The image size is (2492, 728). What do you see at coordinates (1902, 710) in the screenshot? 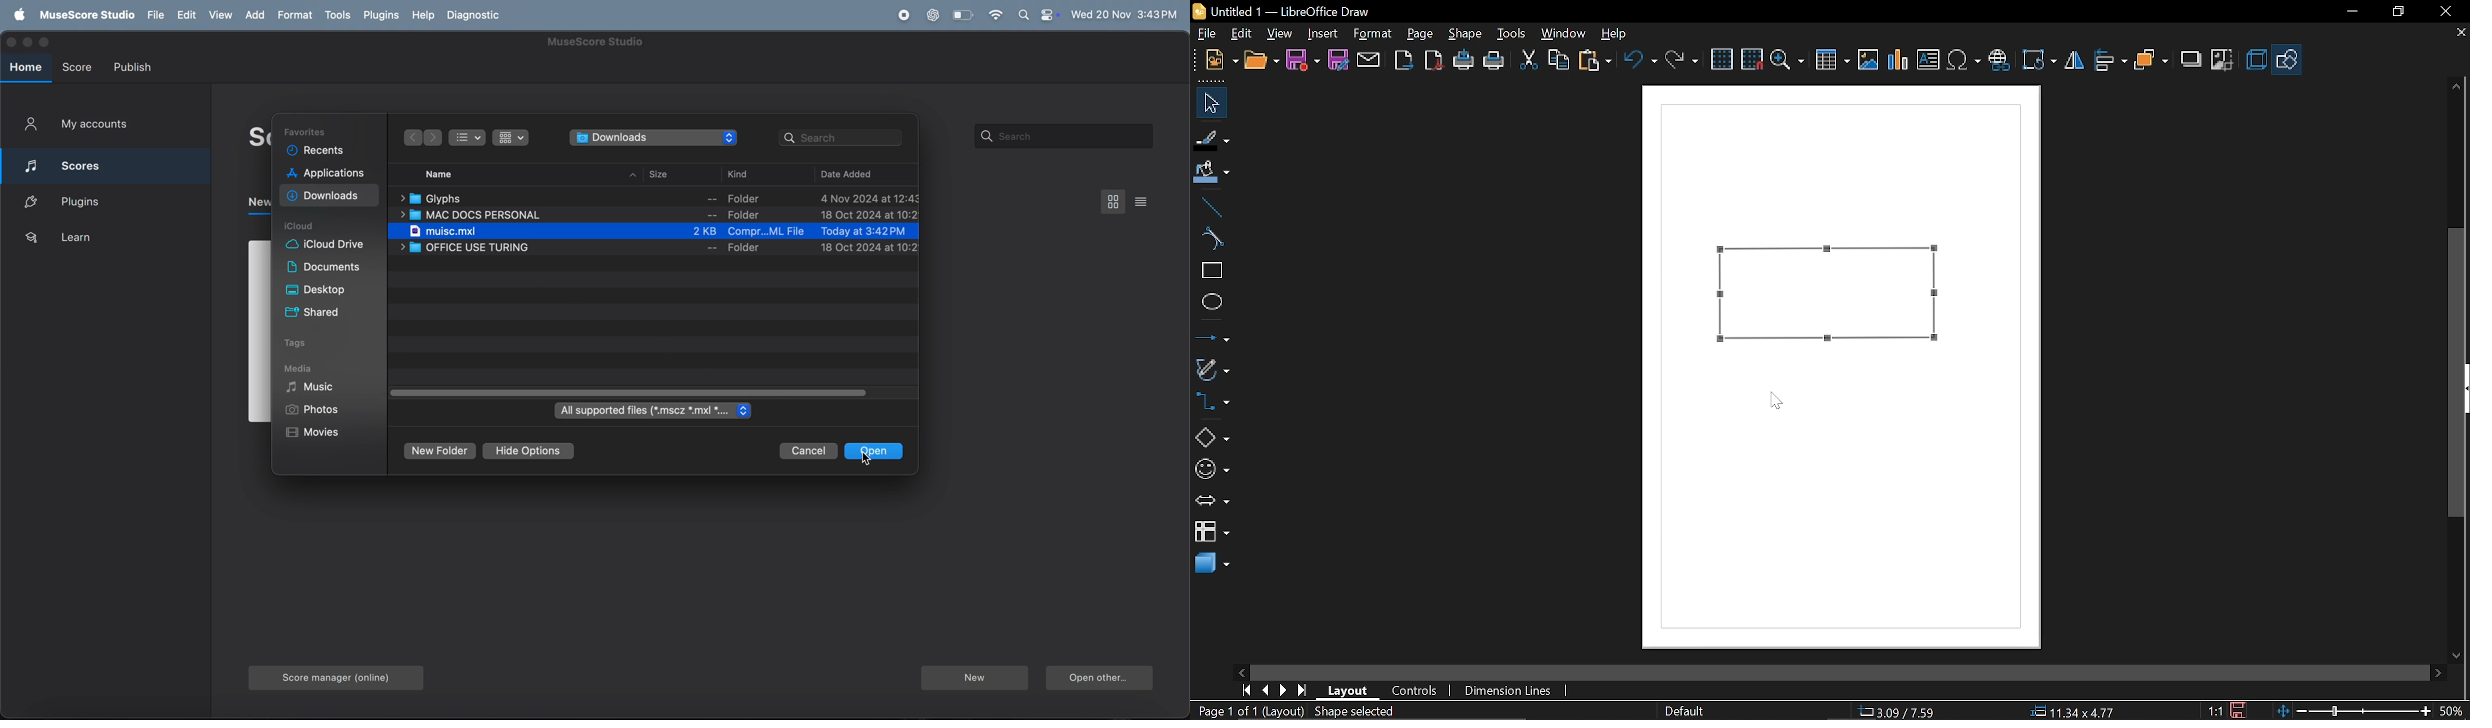
I see `Co-ordinate` at bounding box center [1902, 710].